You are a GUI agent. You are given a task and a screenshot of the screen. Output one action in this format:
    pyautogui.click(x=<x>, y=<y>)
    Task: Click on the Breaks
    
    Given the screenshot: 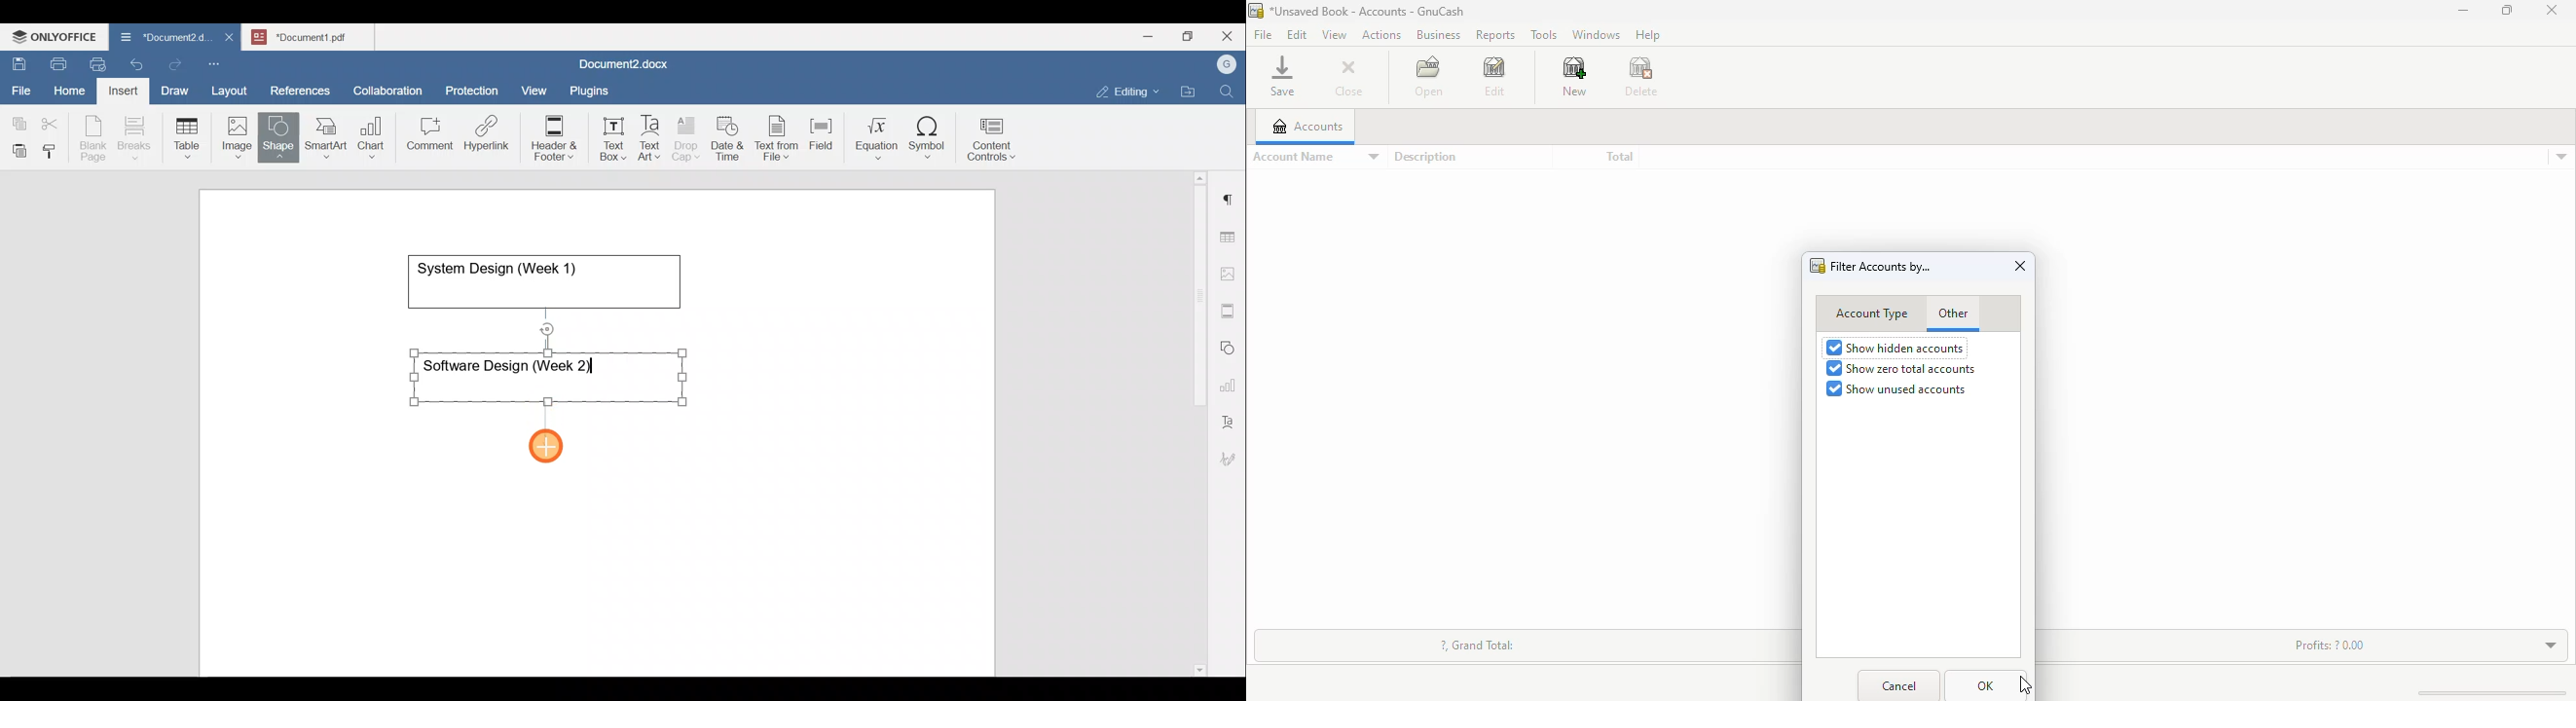 What is the action you would take?
    pyautogui.click(x=134, y=139)
    